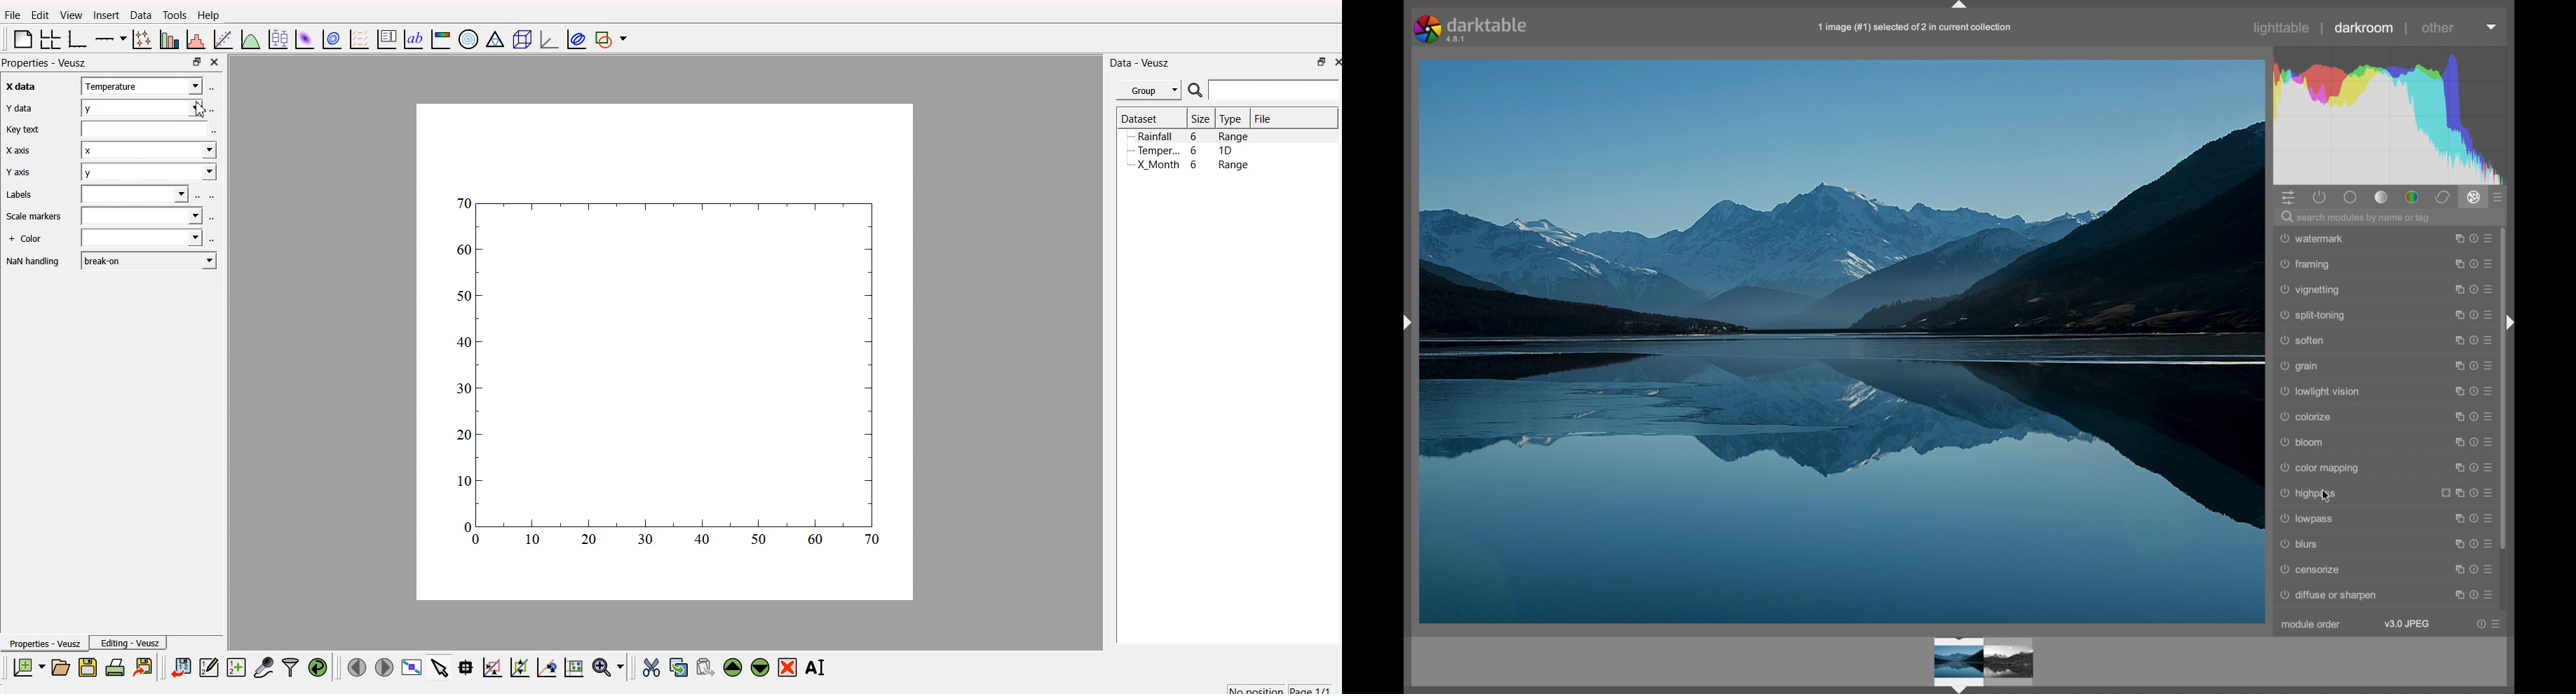 This screenshot has width=2576, height=700. What do you see at coordinates (1960, 6) in the screenshot?
I see `drag handle` at bounding box center [1960, 6].